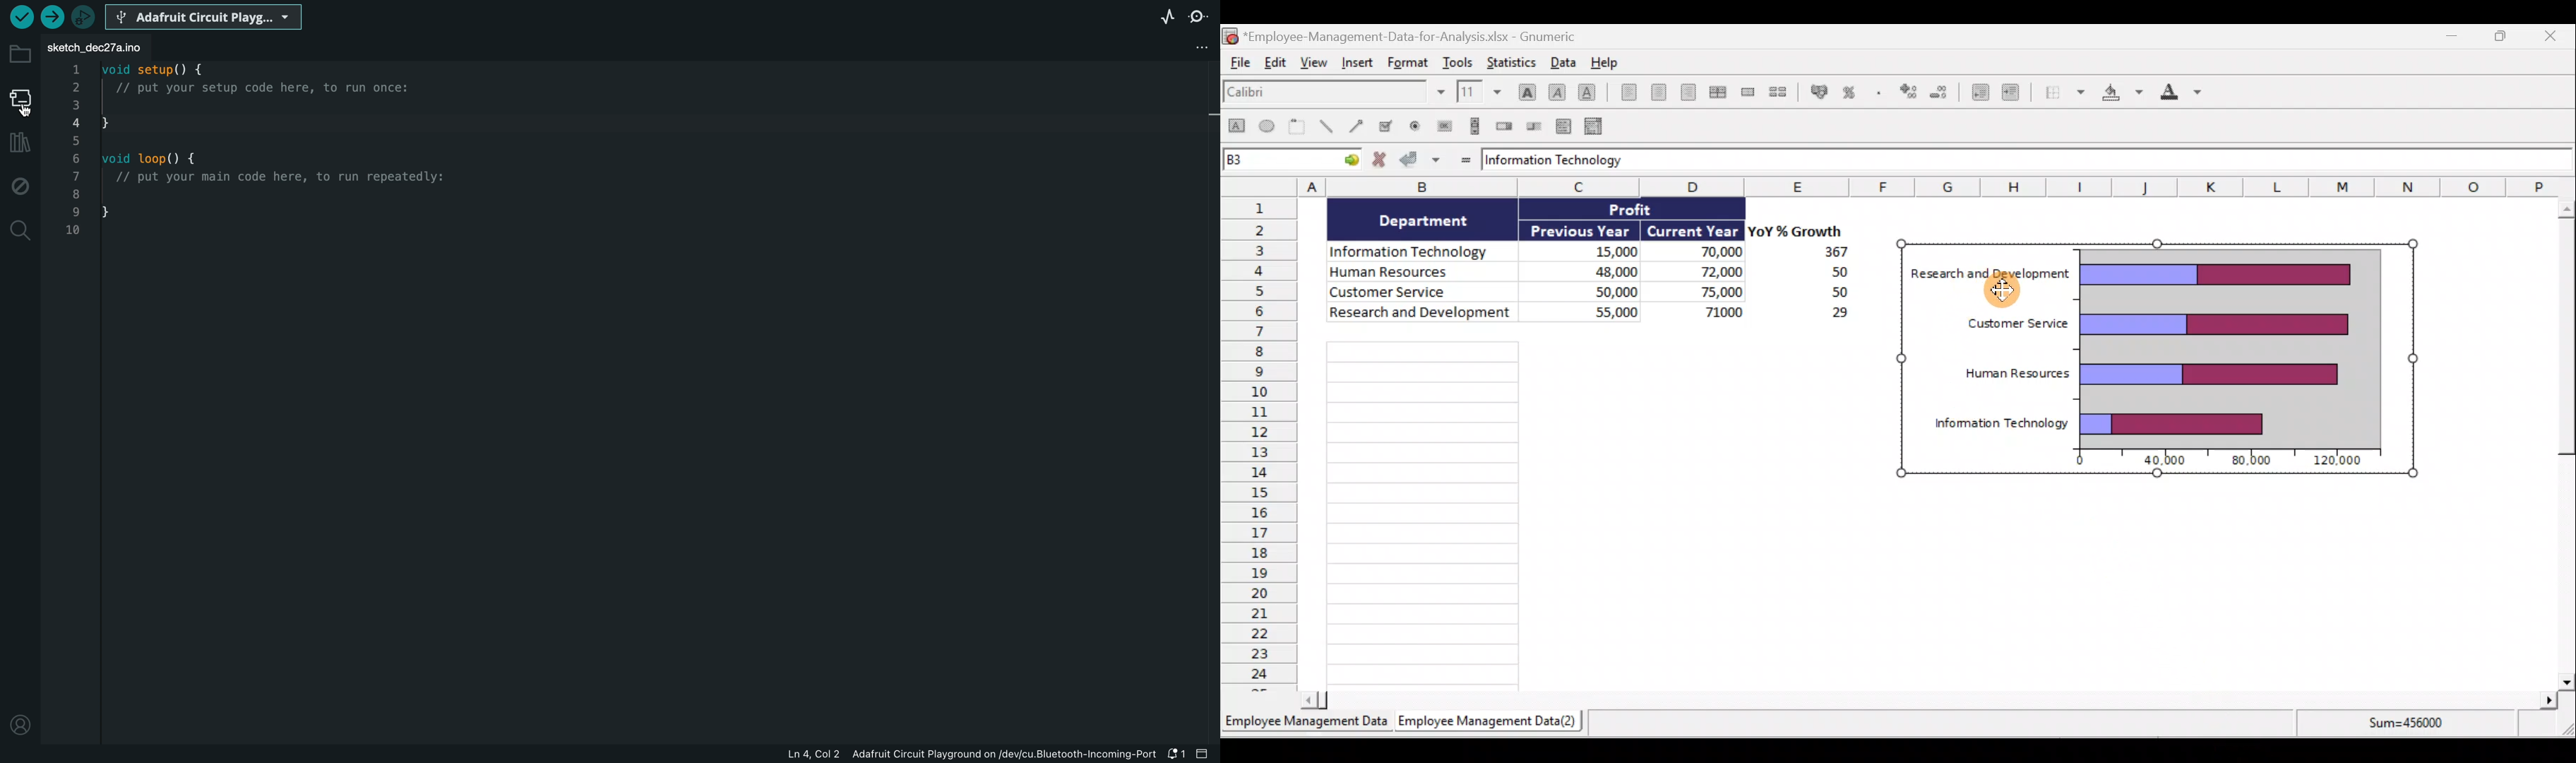 The image size is (2576, 784). Describe the element at coordinates (1275, 63) in the screenshot. I see `Edit` at that location.